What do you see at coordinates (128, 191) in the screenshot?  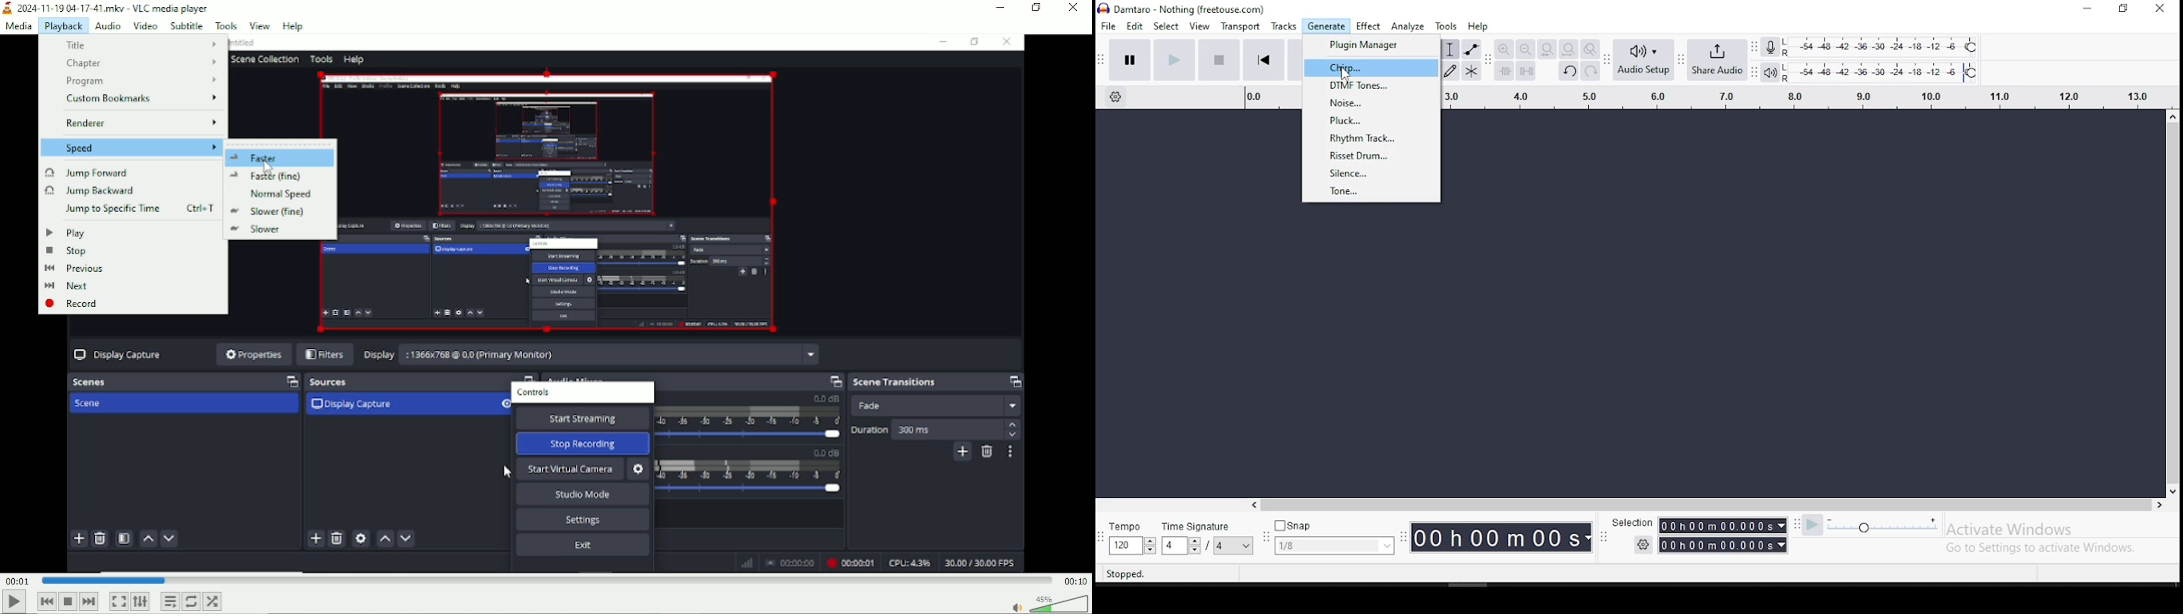 I see `jump backward` at bounding box center [128, 191].